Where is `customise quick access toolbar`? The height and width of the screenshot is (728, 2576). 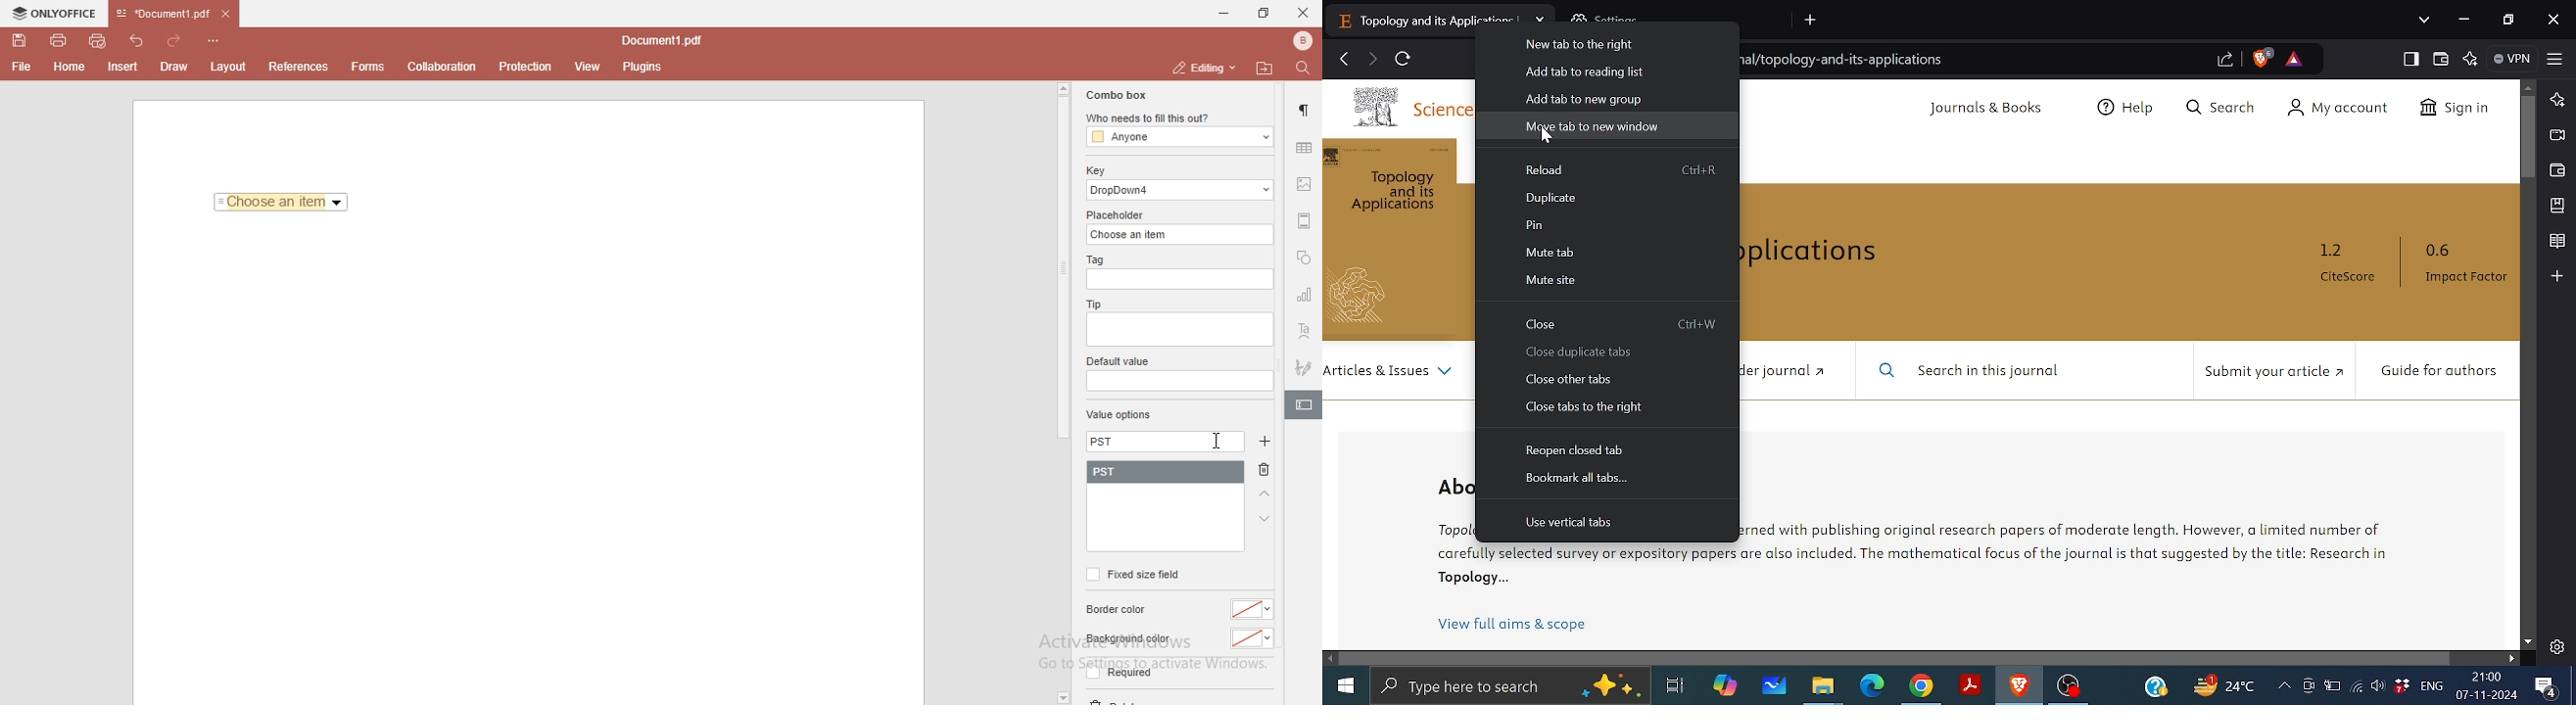 customise quick access toolbar is located at coordinates (217, 40).